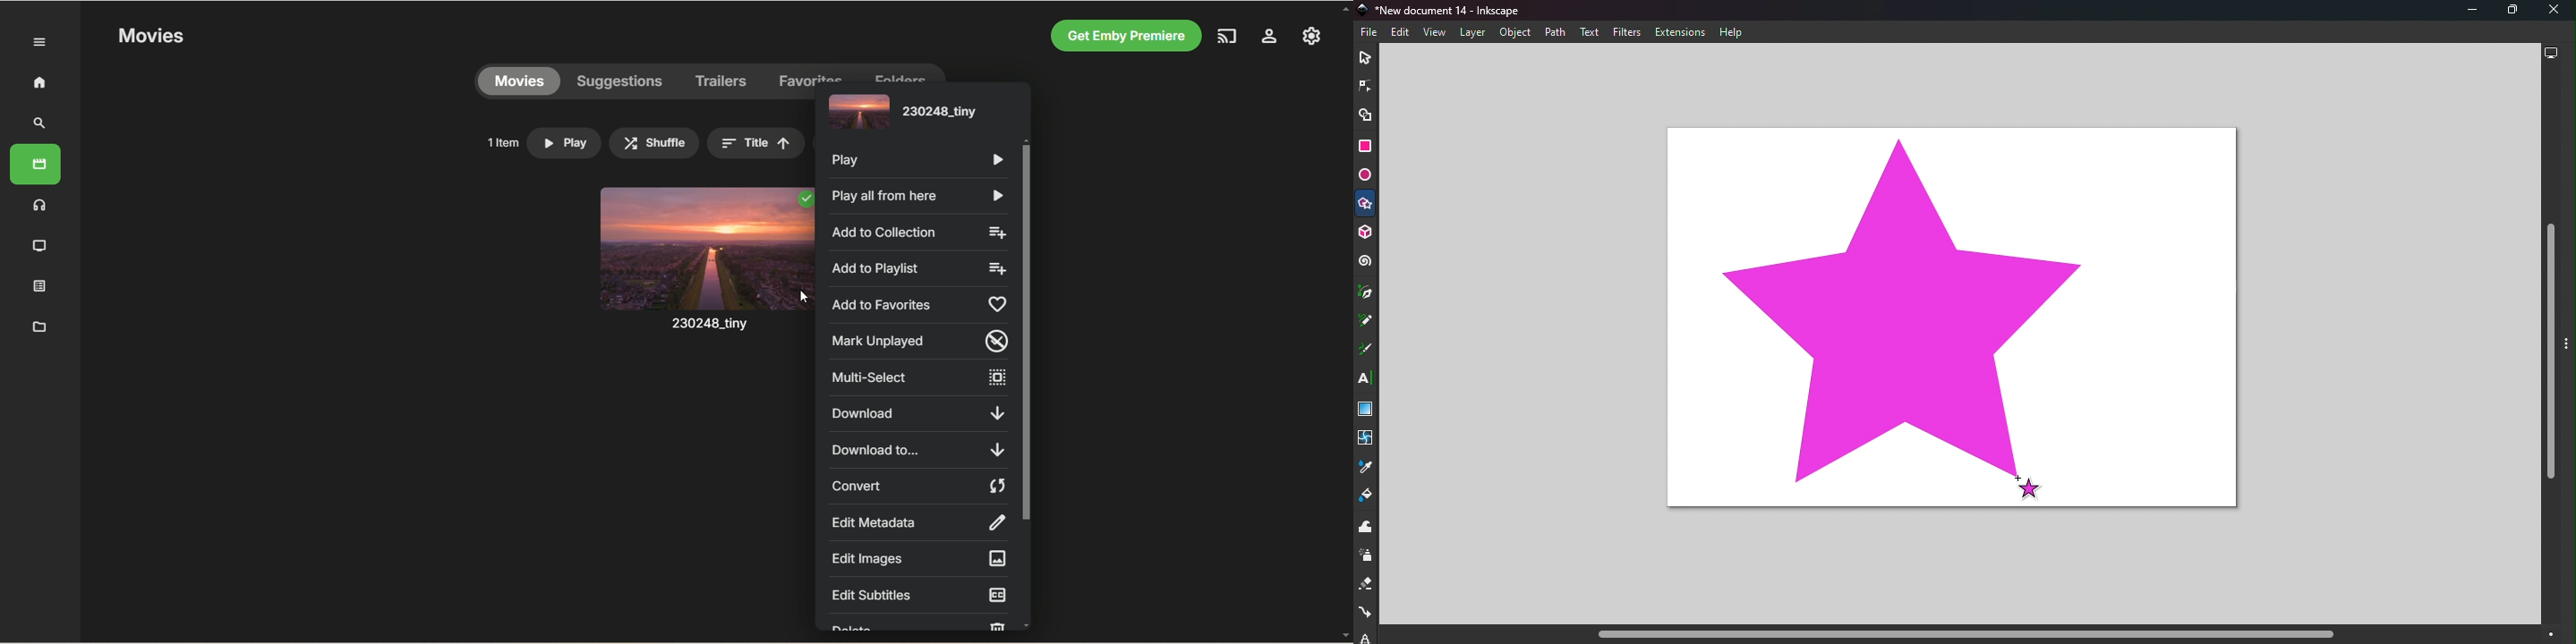 Image resolution: width=2576 pixels, height=644 pixels. I want to click on Connector tool, so click(1365, 614).